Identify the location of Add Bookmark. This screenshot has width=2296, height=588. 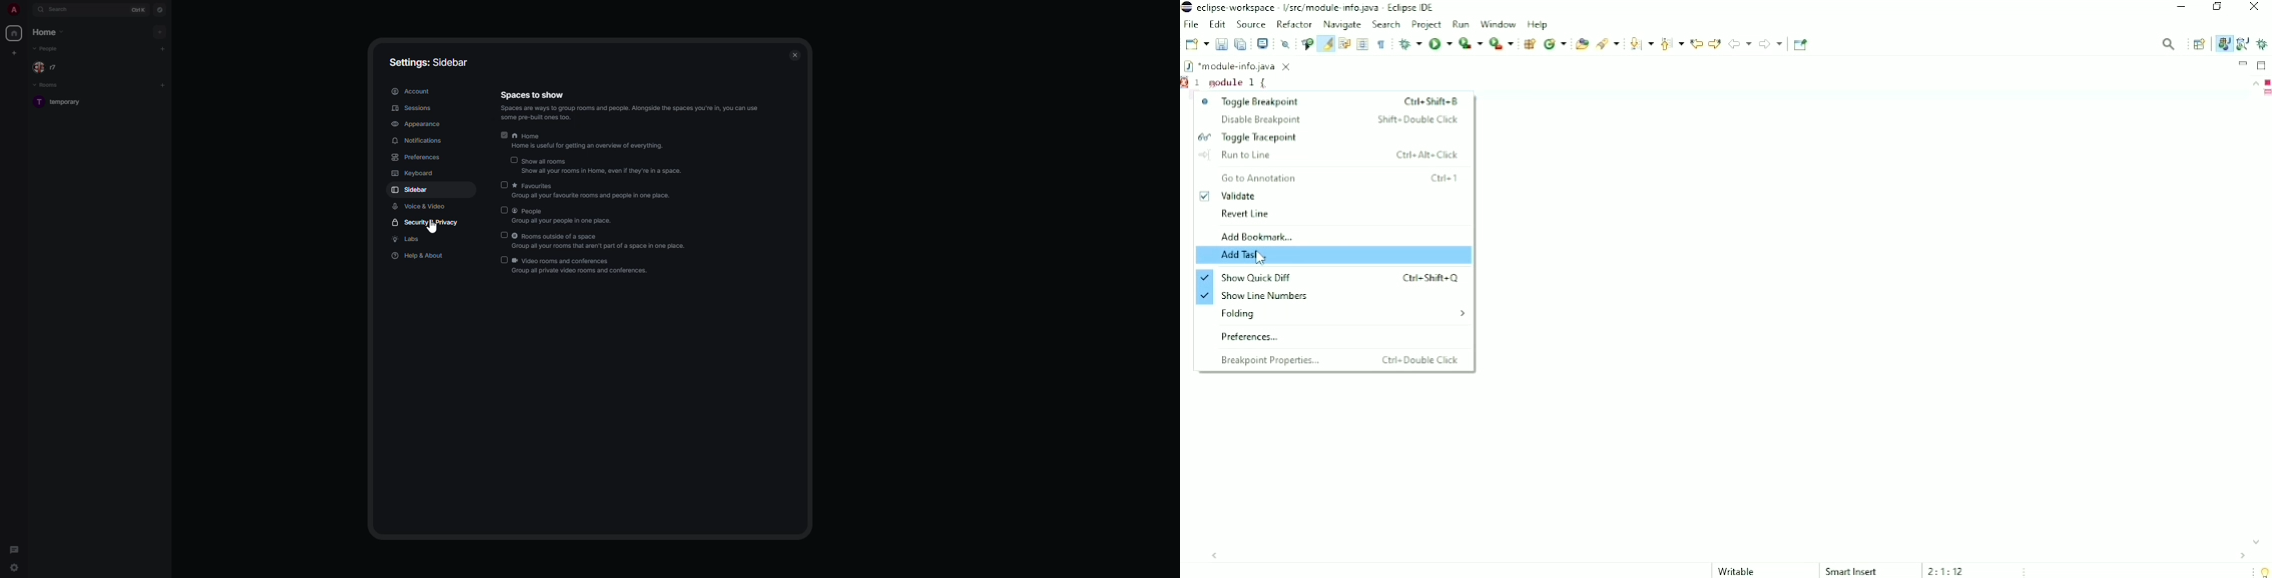
(1258, 237).